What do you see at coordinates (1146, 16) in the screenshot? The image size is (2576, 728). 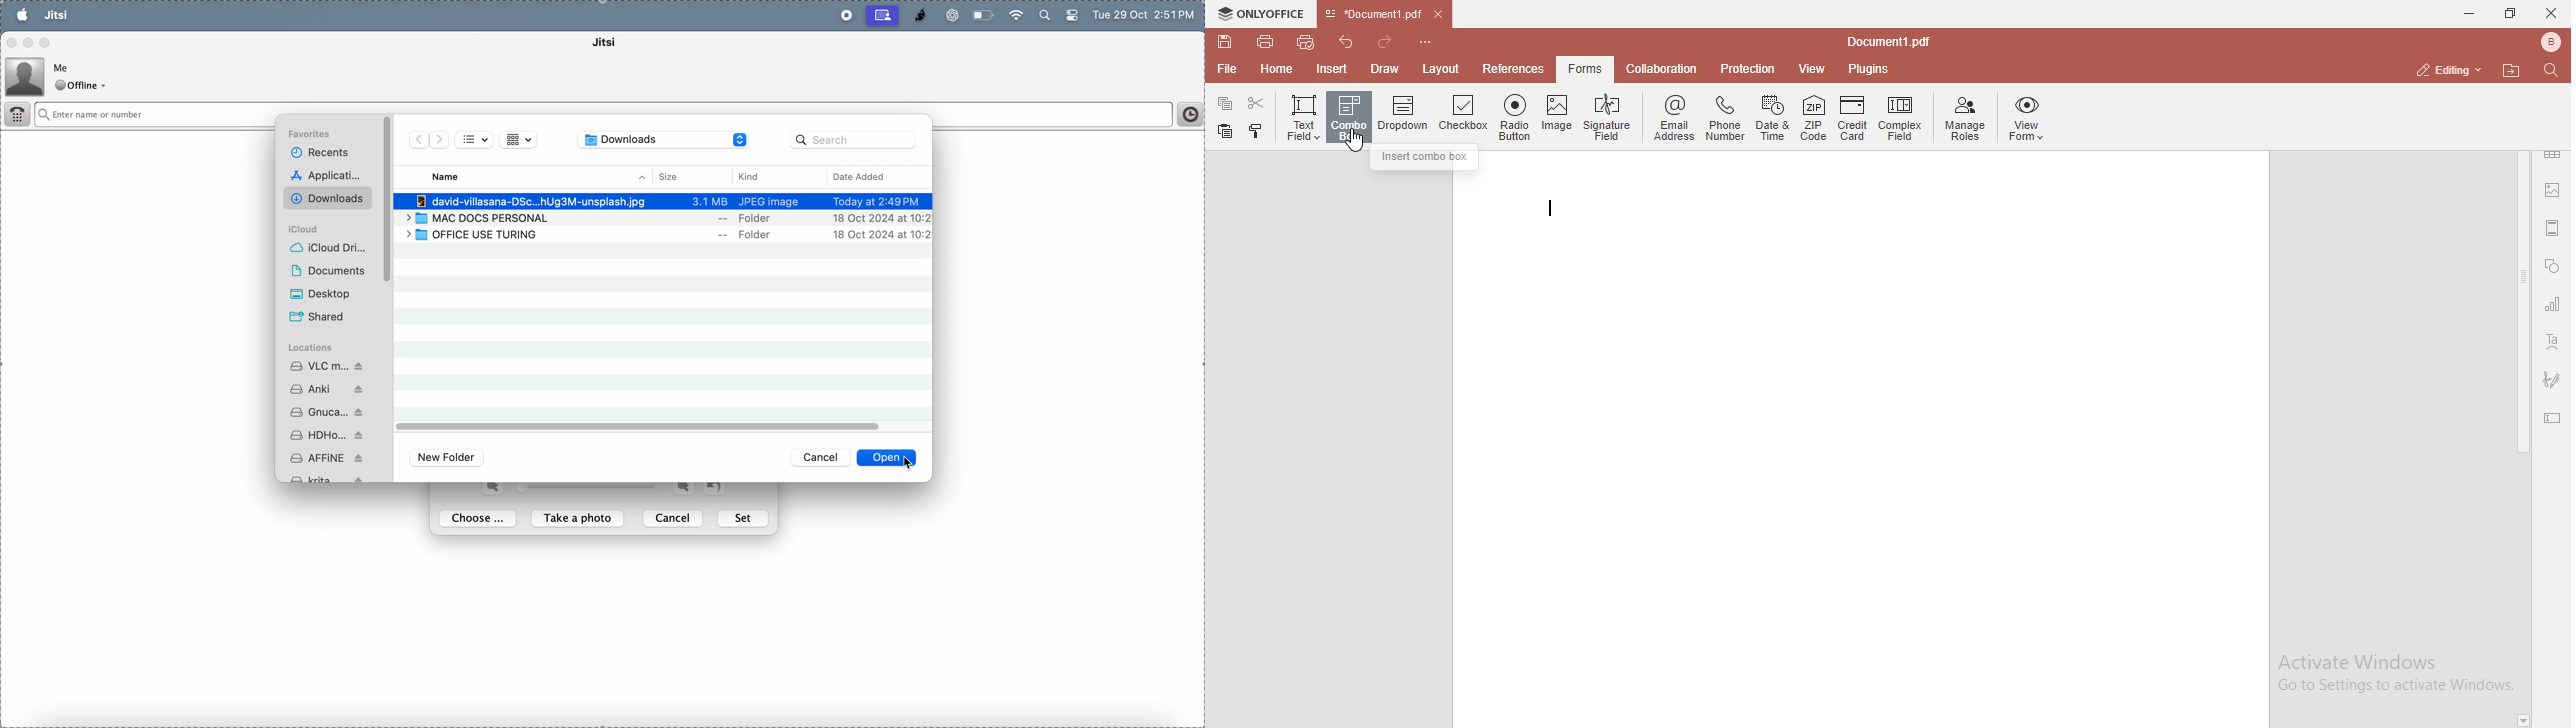 I see `Tue 29 Oct 2:51 PM` at bounding box center [1146, 16].